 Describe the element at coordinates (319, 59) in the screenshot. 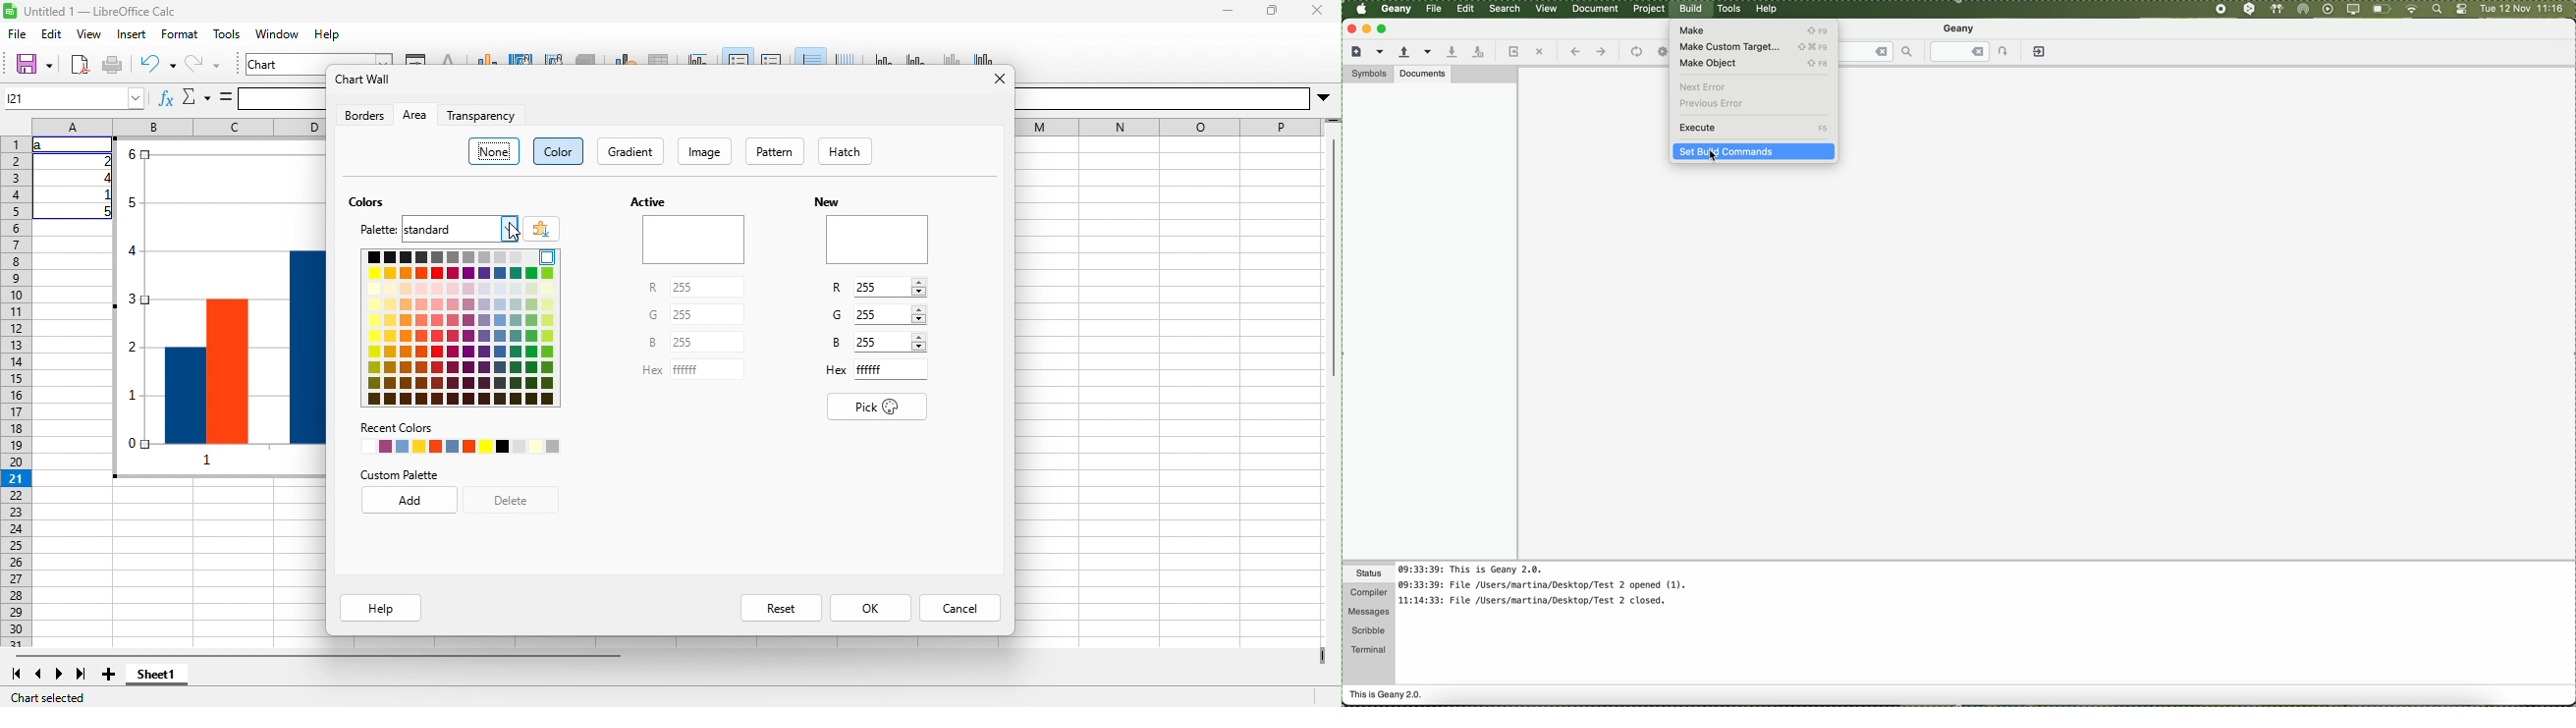

I see `chart area` at that location.